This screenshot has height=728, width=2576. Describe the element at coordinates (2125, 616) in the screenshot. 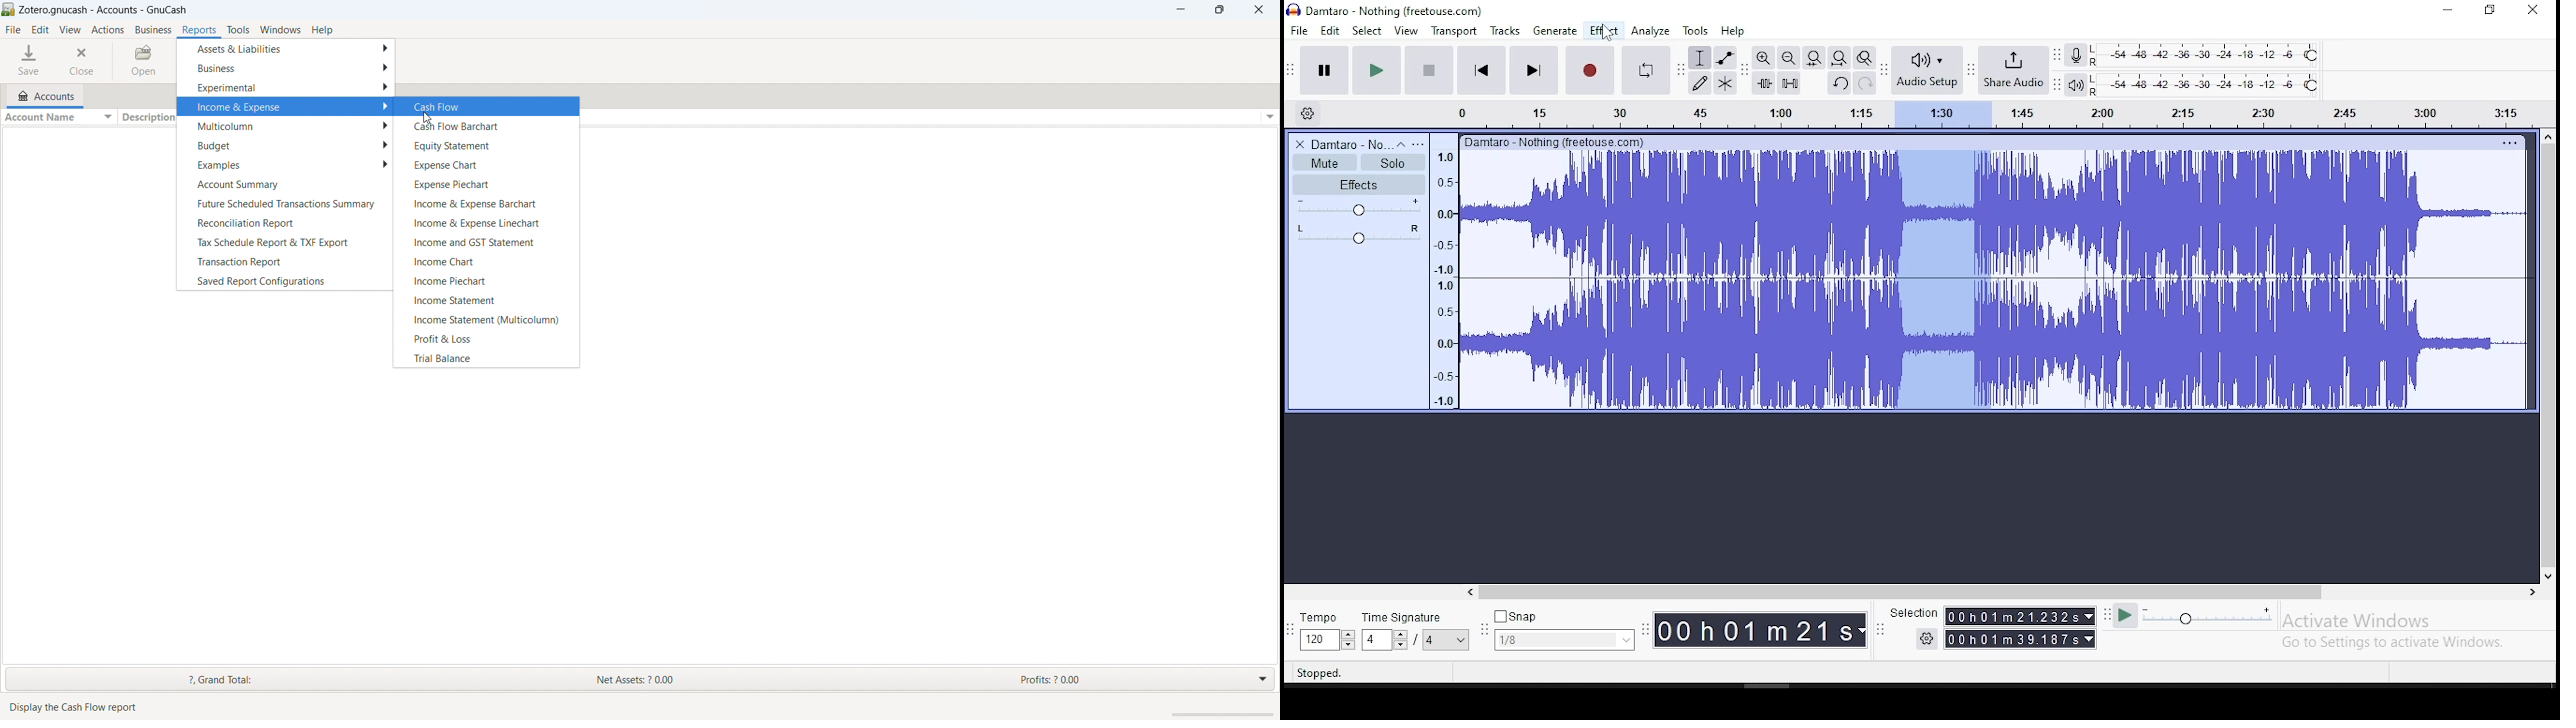

I see `Play` at that location.